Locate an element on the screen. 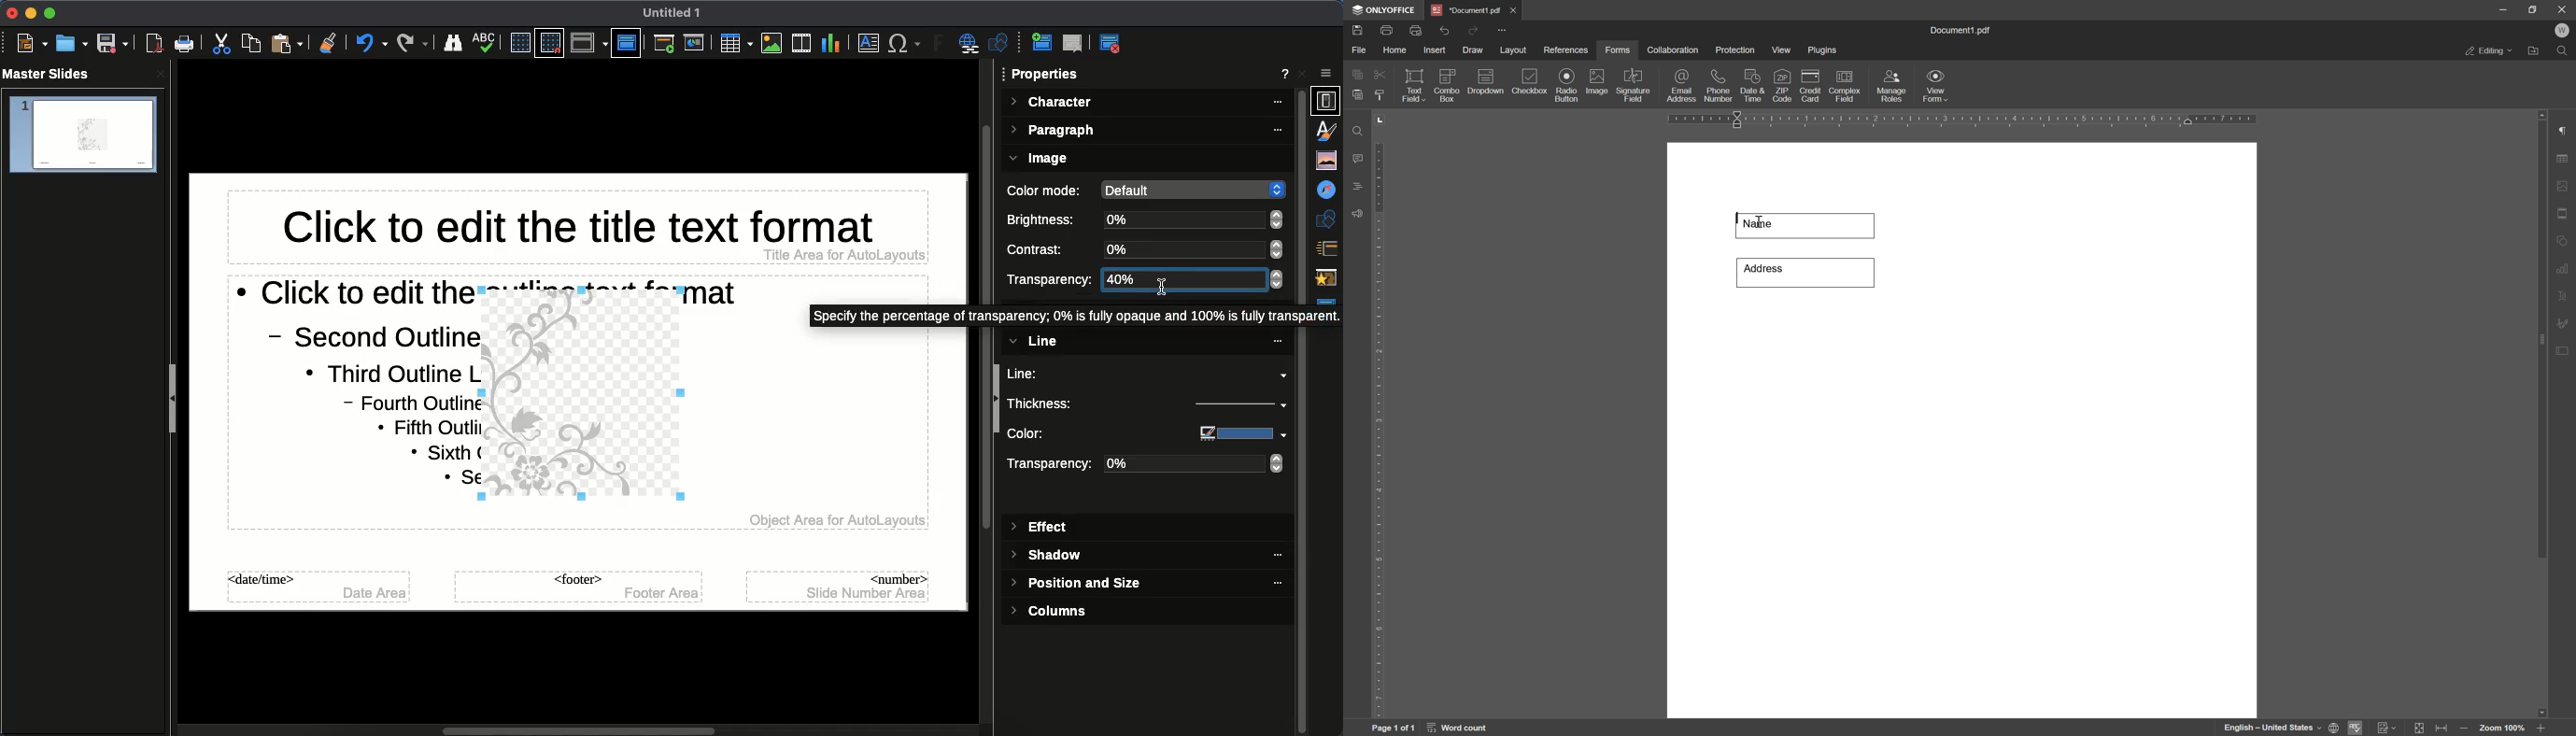 The image size is (2576, 756). Save as PDF is located at coordinates (156, 46).